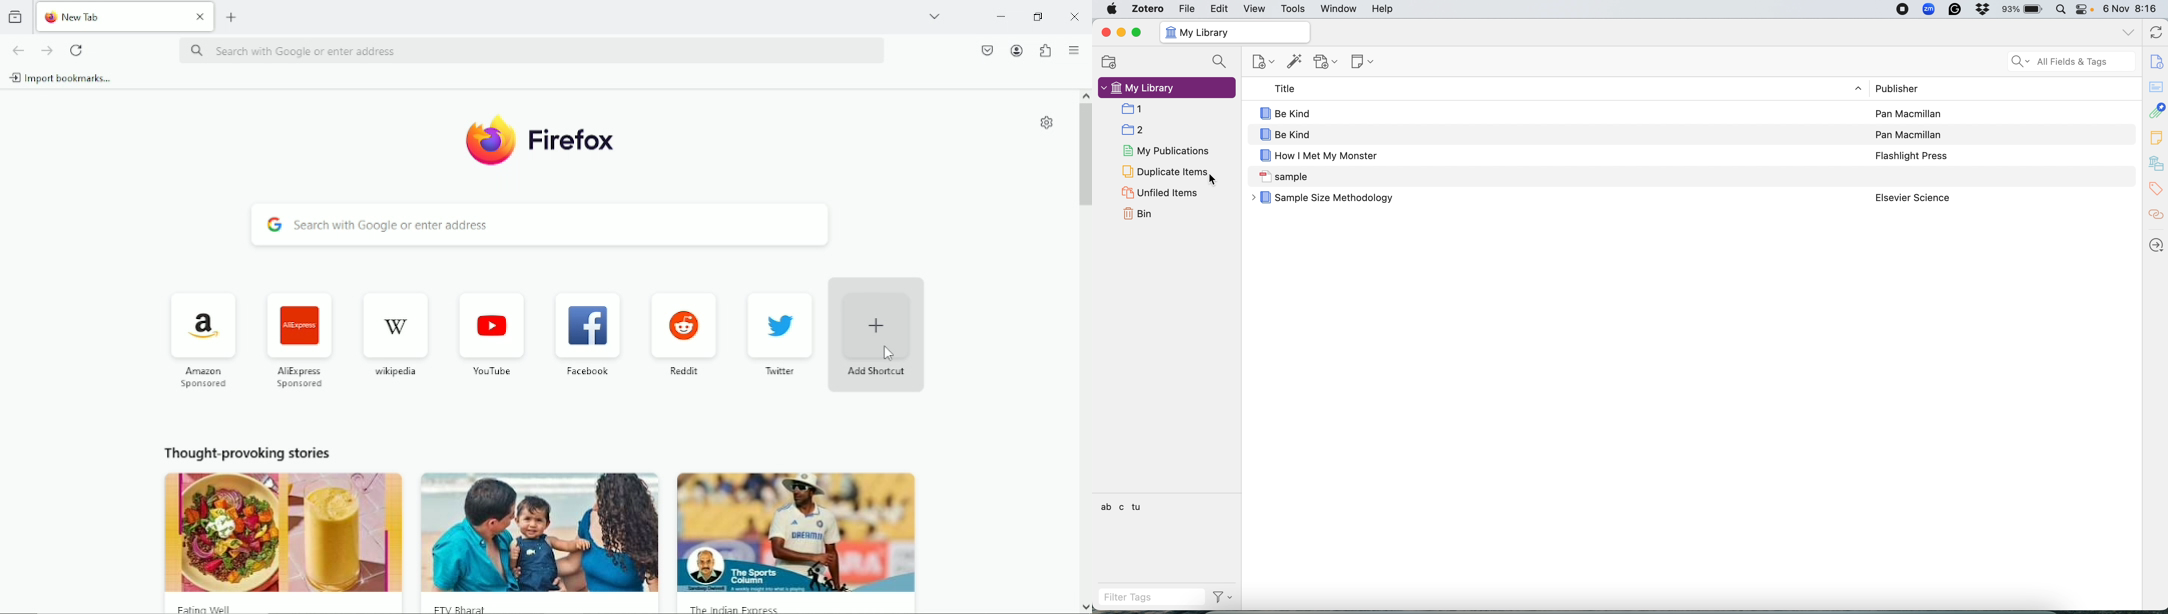 This screenshot has width=2184, height=616. What do you see at coordinates (1074, 51) in the screenshot?
I see `open application menu` at bounding box center [1074, 51].